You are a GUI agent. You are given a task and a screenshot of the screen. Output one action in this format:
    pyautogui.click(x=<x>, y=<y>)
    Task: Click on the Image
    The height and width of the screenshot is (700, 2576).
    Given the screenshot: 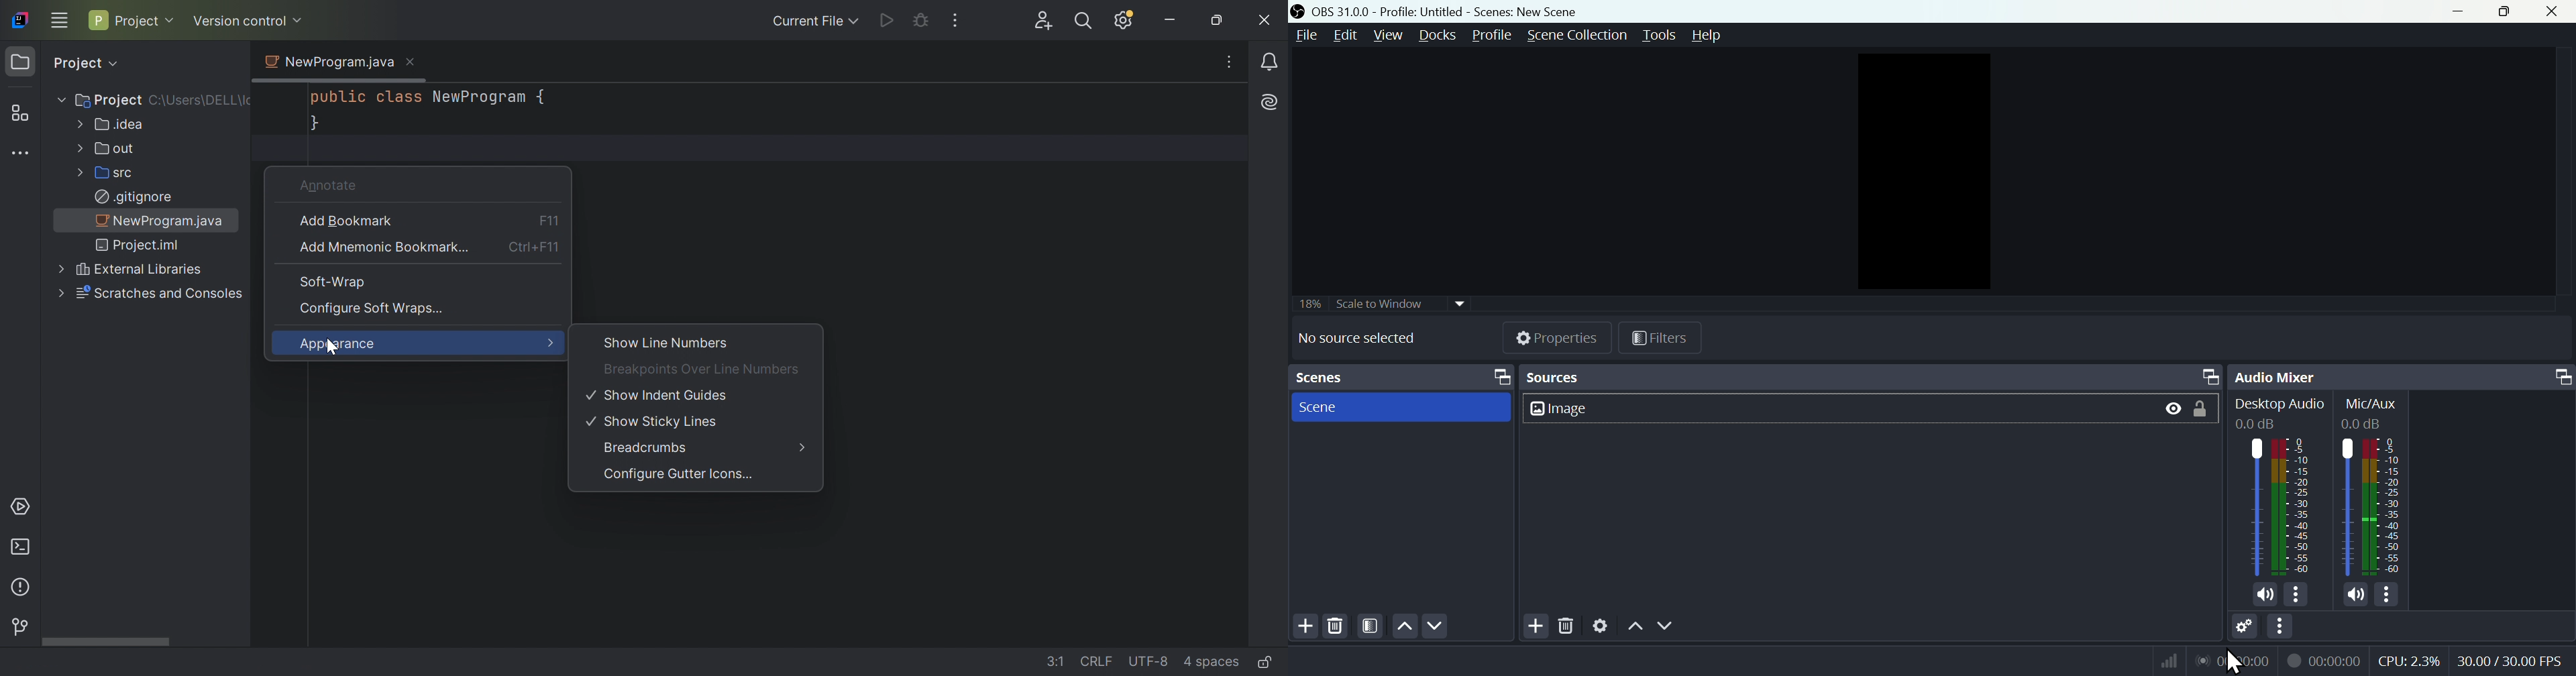 What is the action you would take?
    pyautogui.click(x=1580, y=408)
    